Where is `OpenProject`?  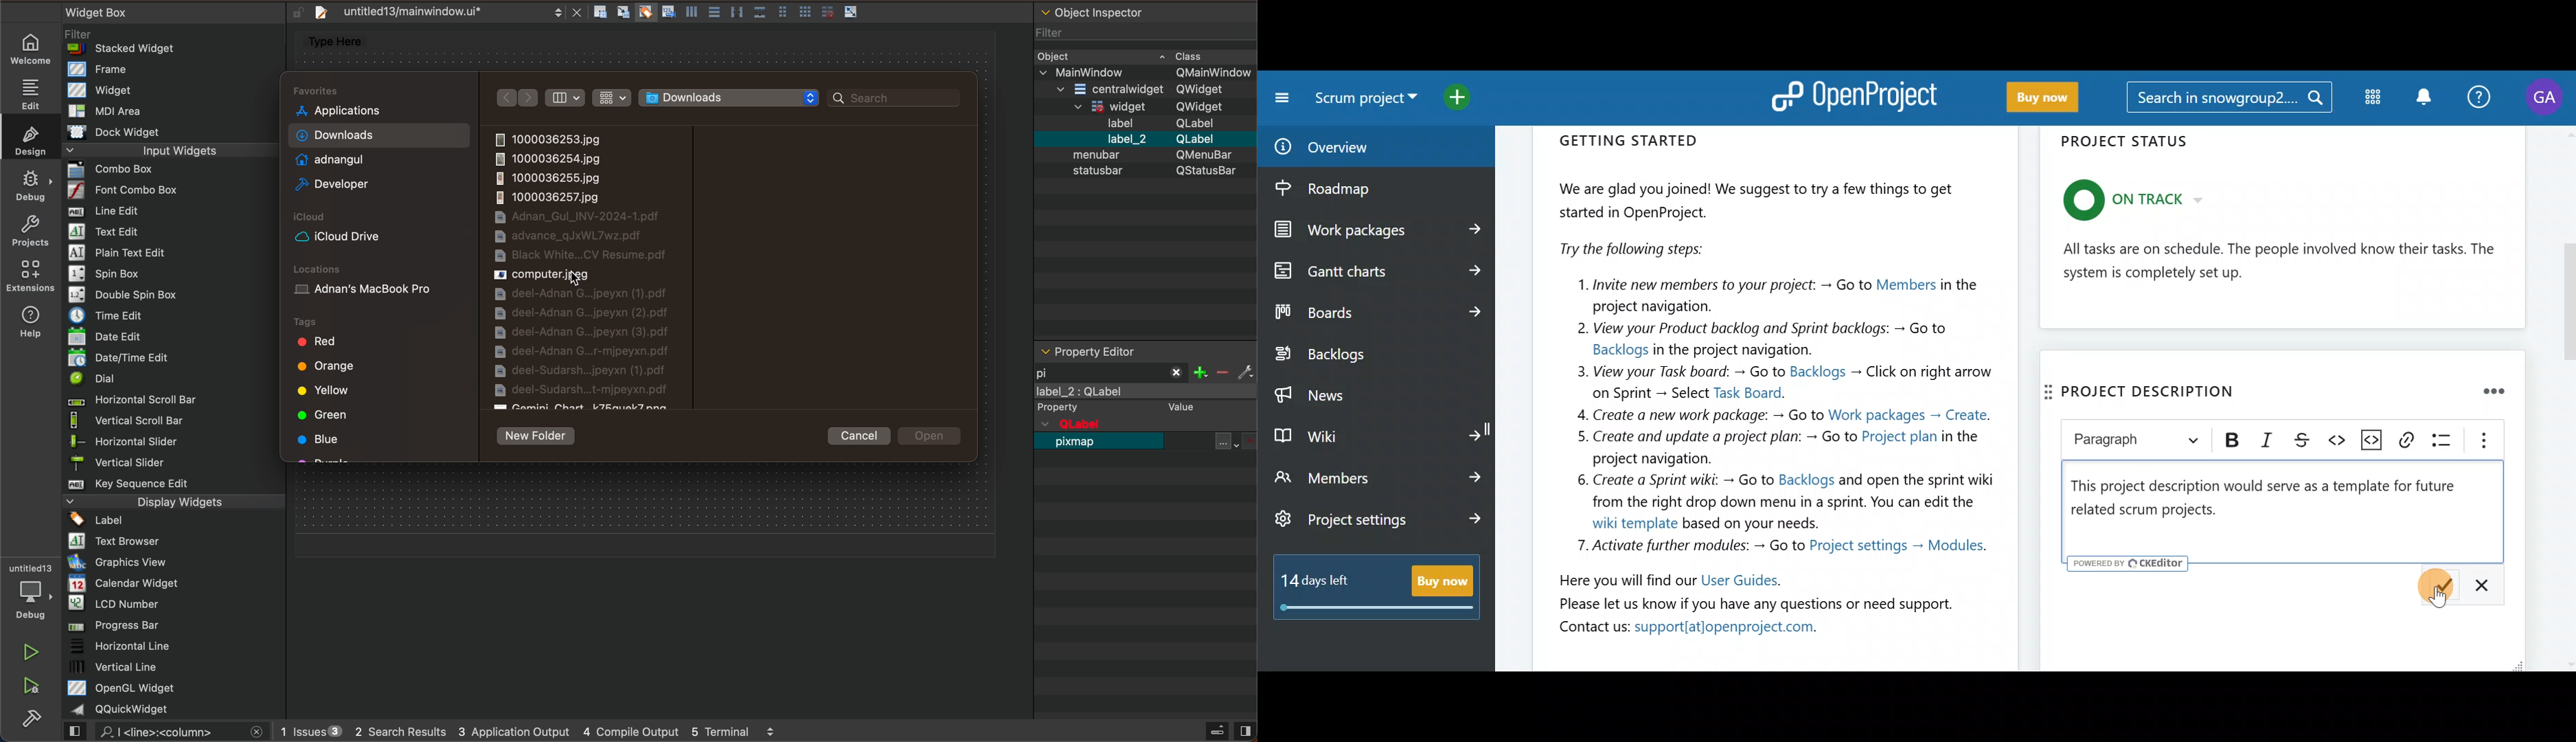 OpenProject is located at coordinates (1858, 95).